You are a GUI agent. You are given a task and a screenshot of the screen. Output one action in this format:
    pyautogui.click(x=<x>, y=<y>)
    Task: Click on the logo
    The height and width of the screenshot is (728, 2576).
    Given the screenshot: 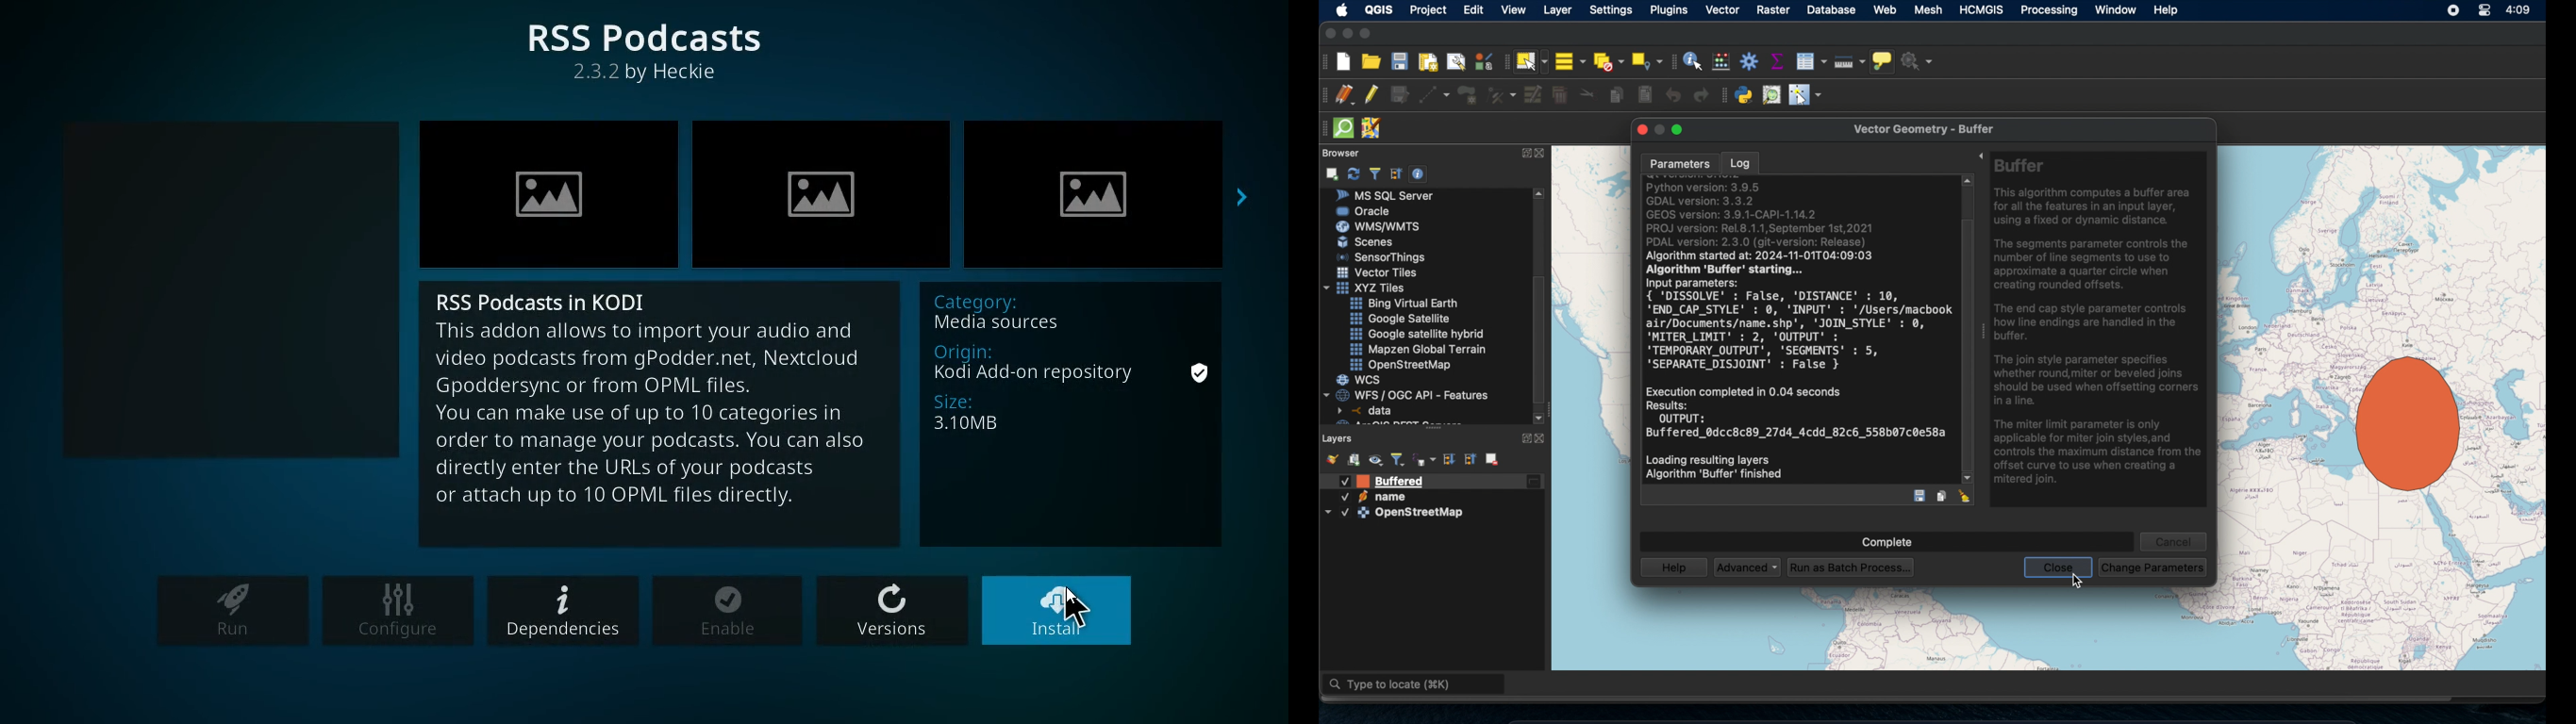 What is the action you would take?
    pyautogui.click(x=219, y=288)
    